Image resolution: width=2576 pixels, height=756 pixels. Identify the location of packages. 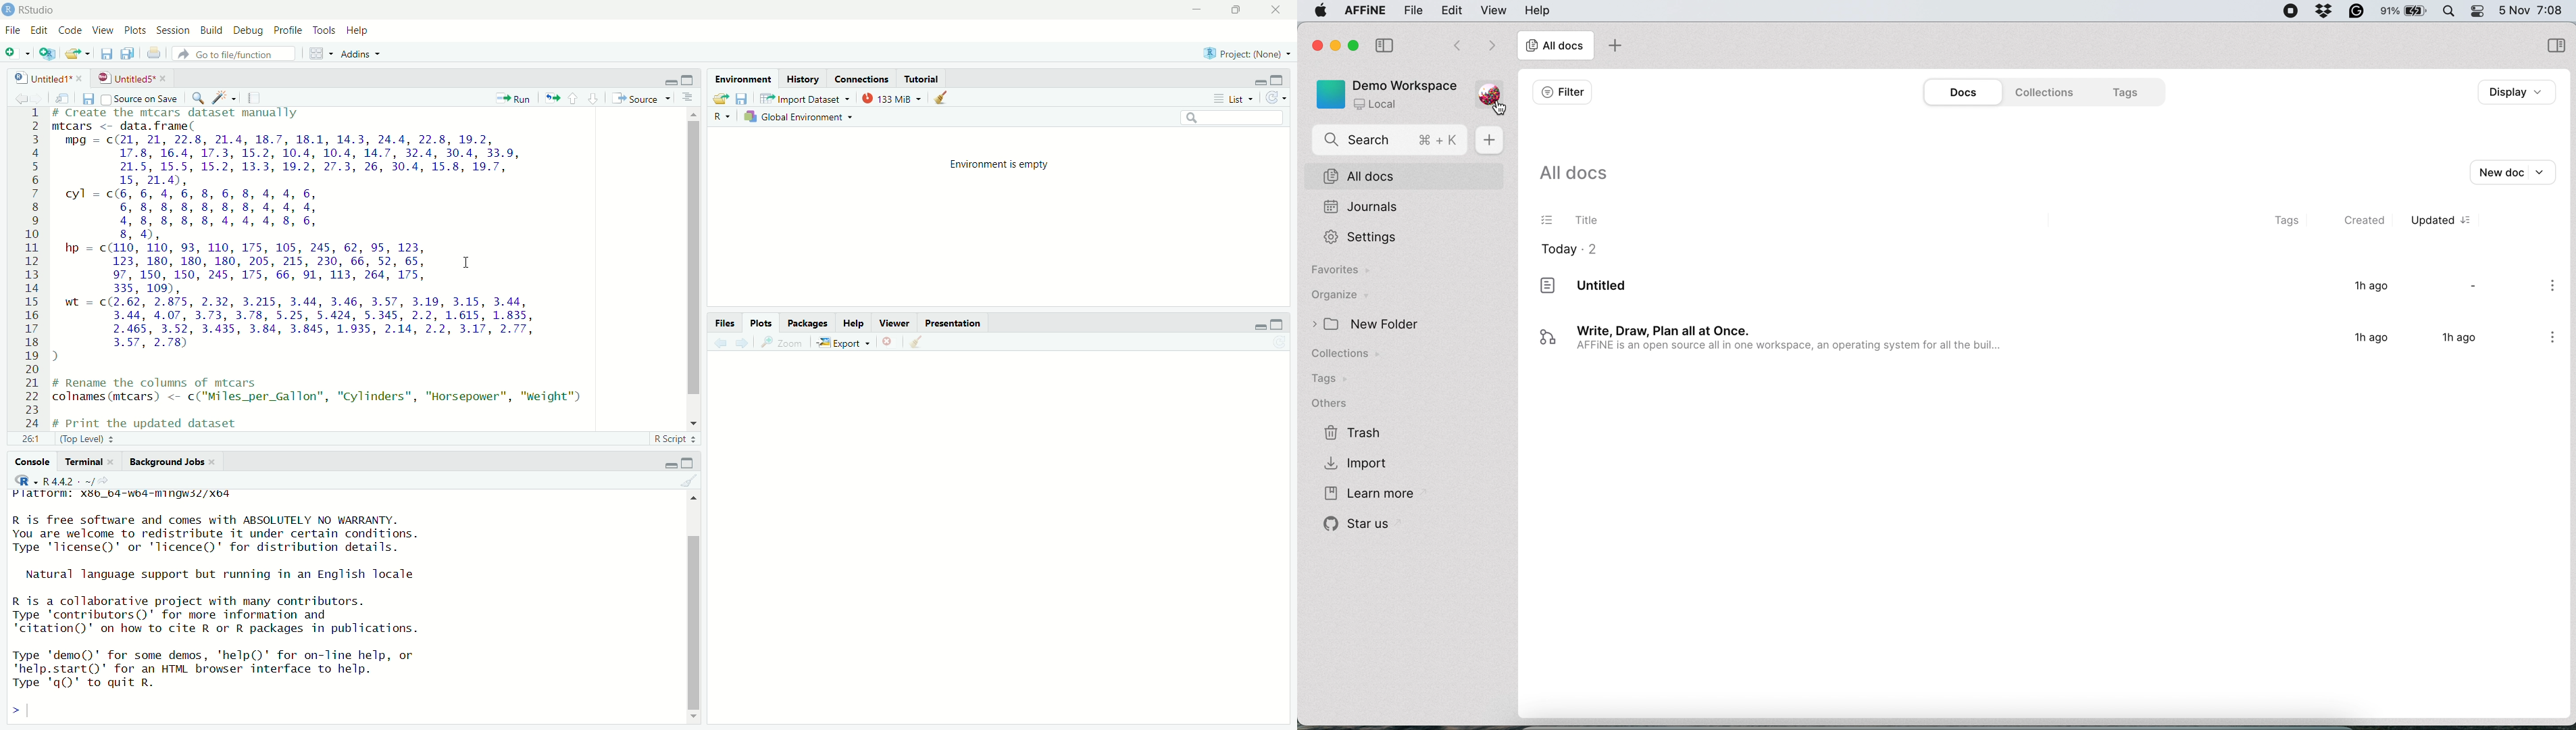
(806, 323).